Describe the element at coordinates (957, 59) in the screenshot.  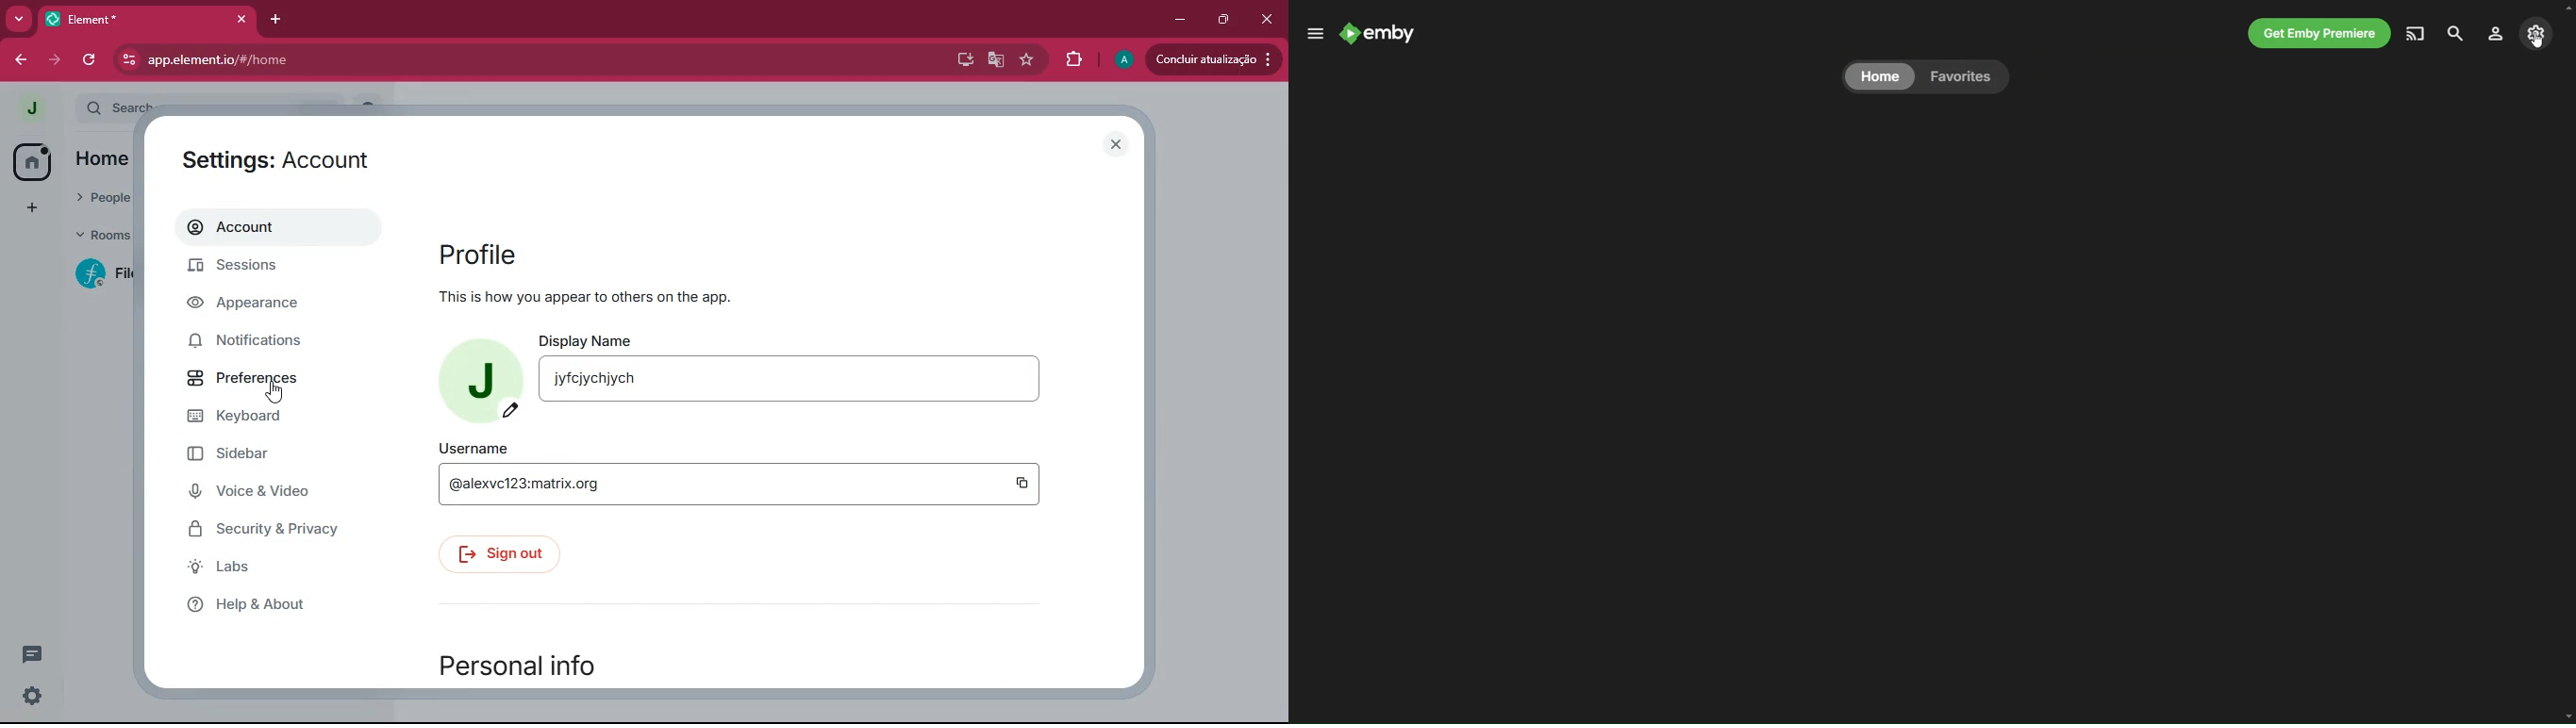
I see `desktop` at that location.